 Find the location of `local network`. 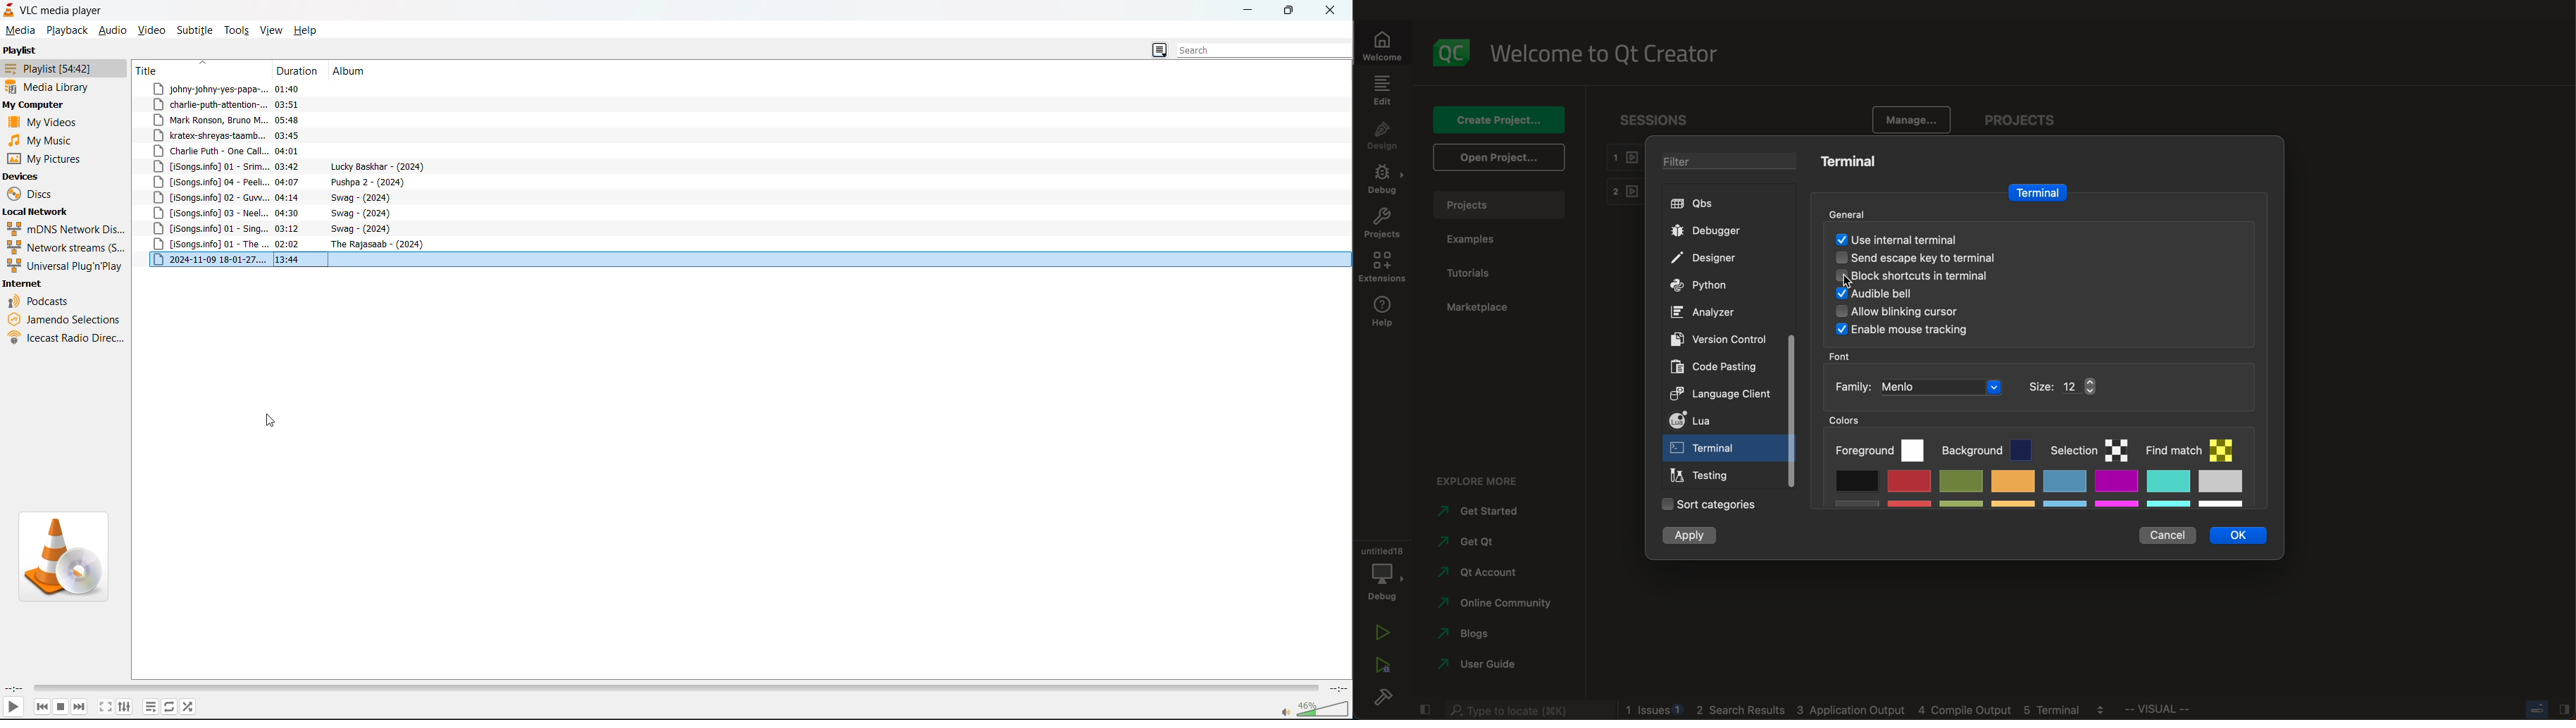

local network is located at coordinates (37, 211).